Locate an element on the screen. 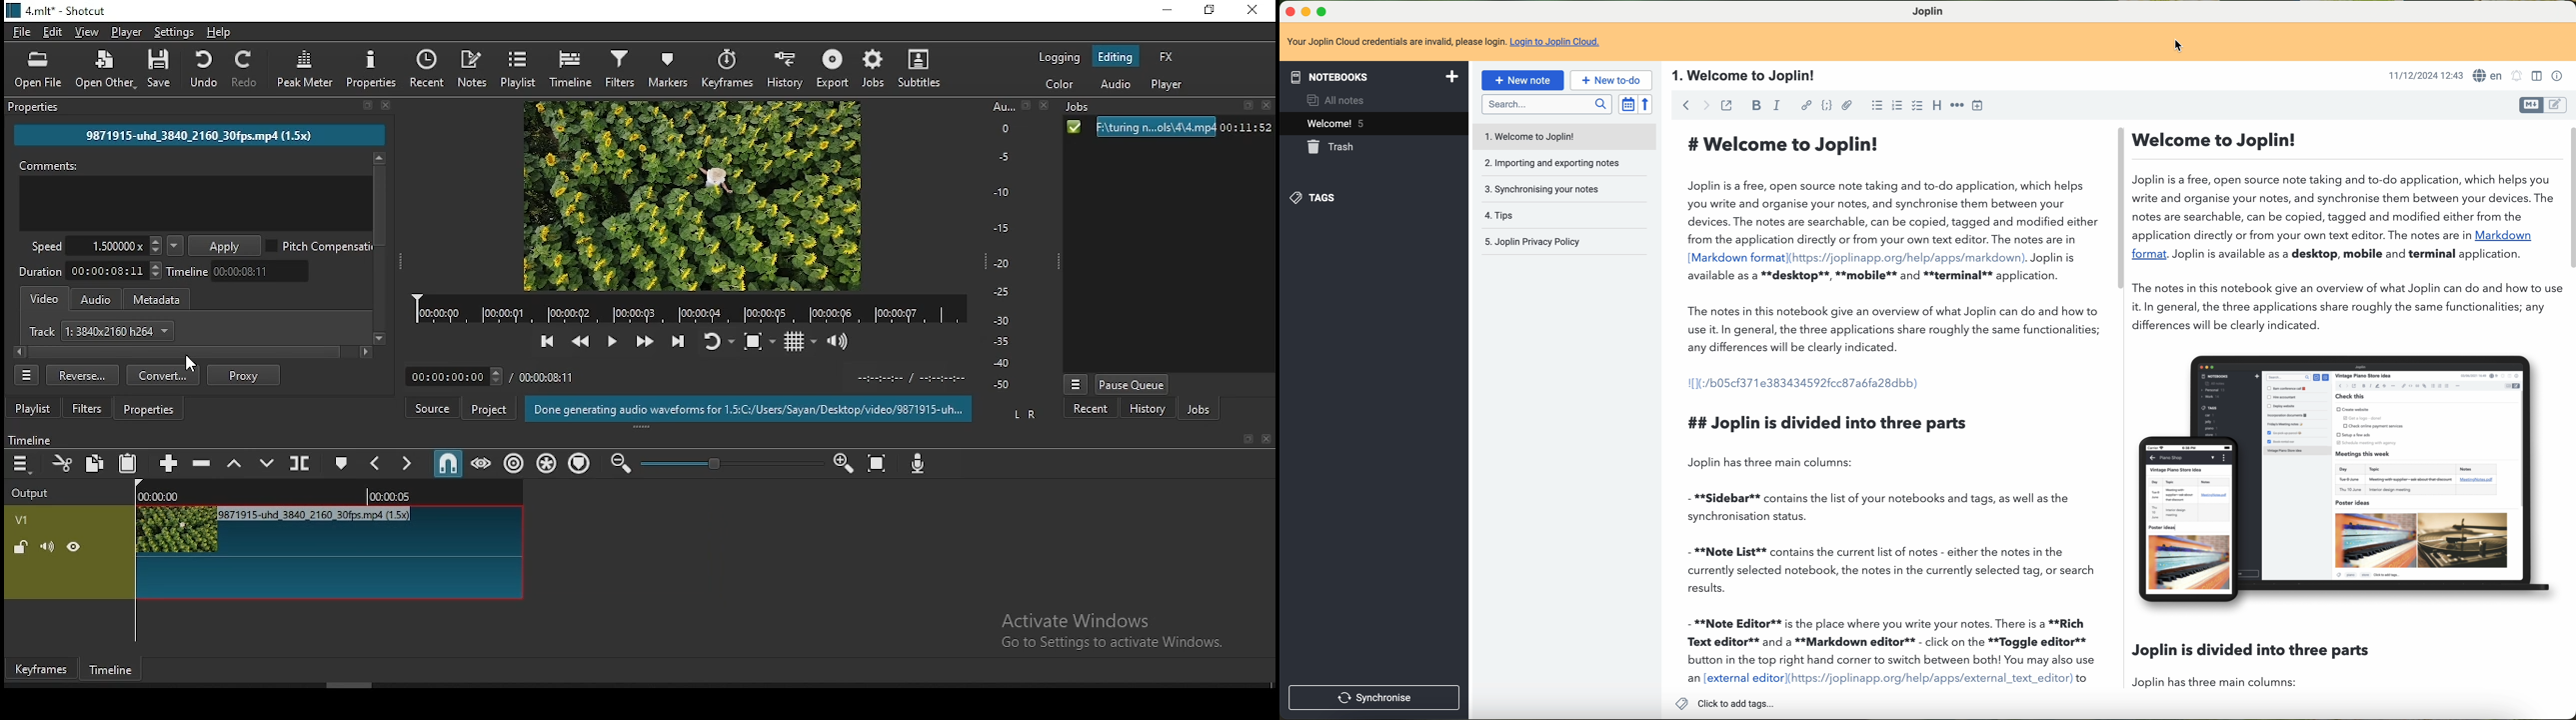 Image resolution: width=2576 pixels, height=728 pixels. maximize is located at coordinates (1325, 12).